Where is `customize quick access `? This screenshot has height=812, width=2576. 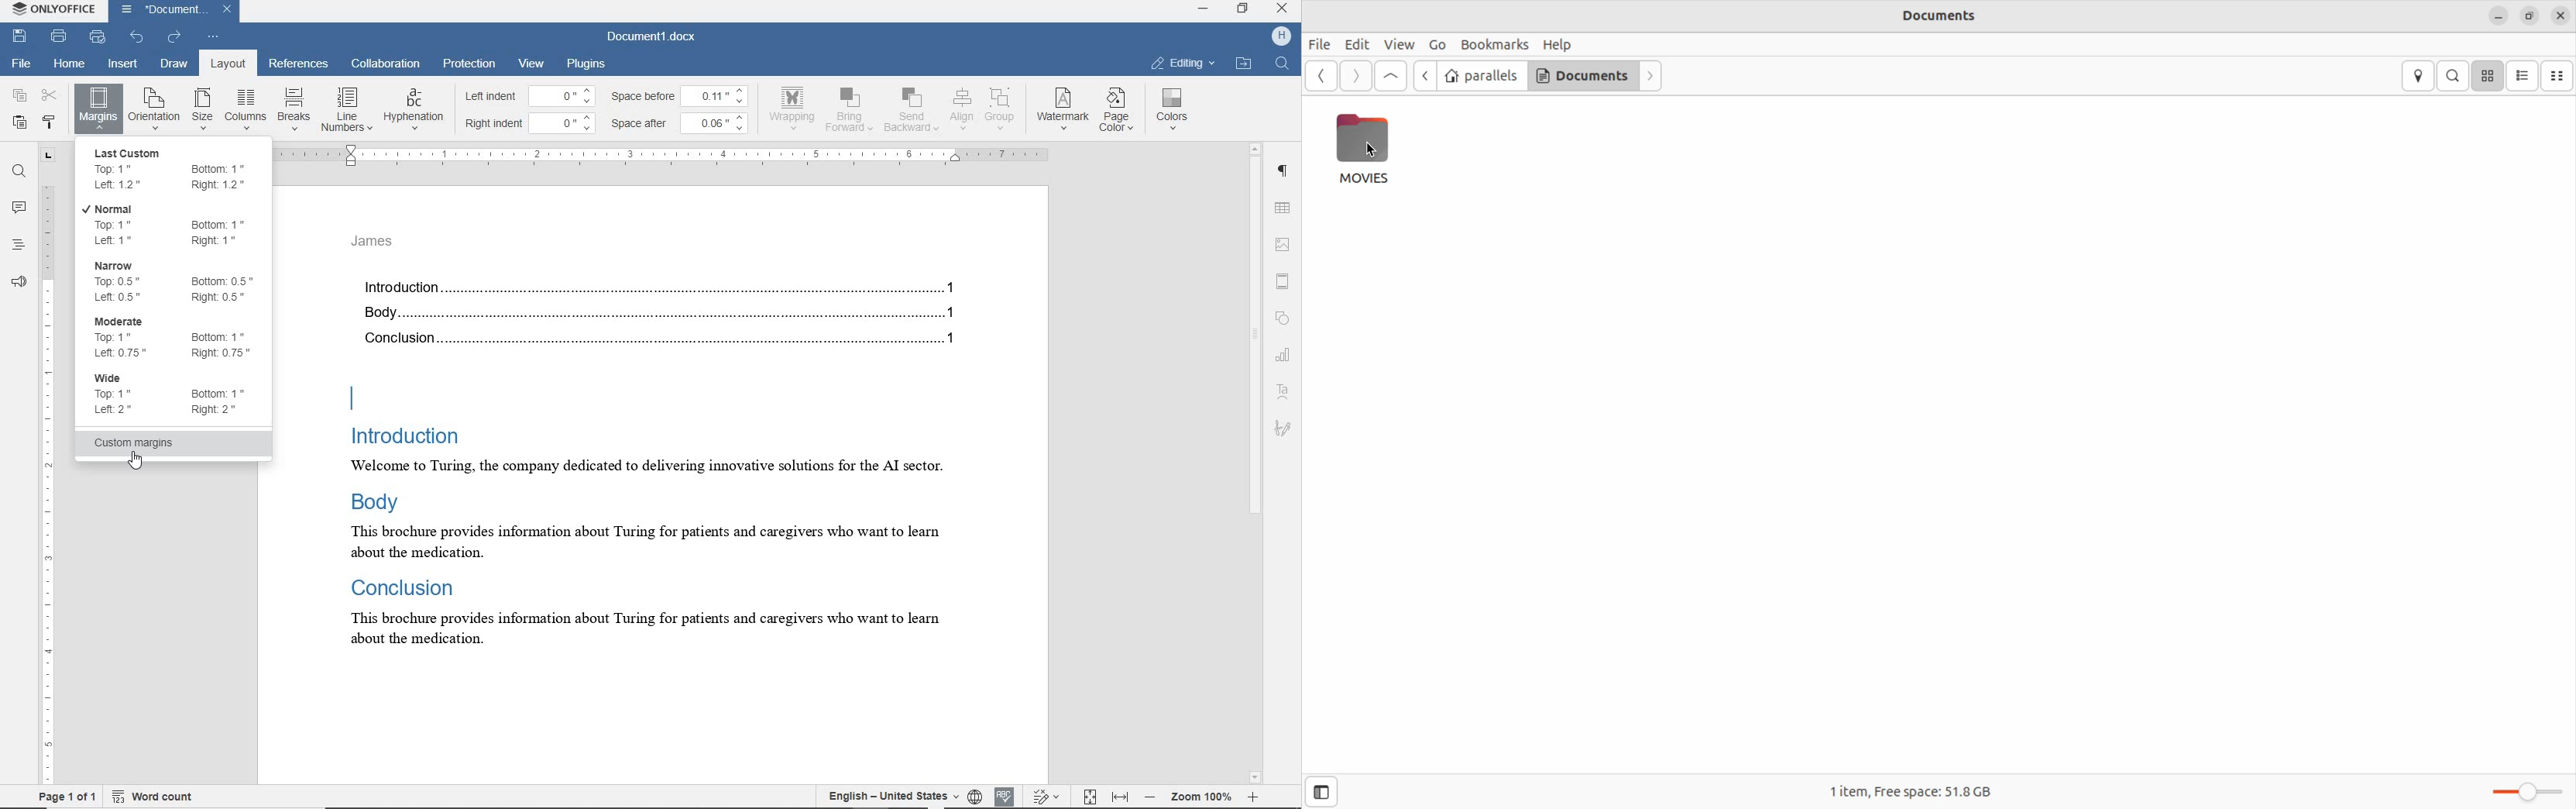 customize quick access  is located at coordinates (214, 37).